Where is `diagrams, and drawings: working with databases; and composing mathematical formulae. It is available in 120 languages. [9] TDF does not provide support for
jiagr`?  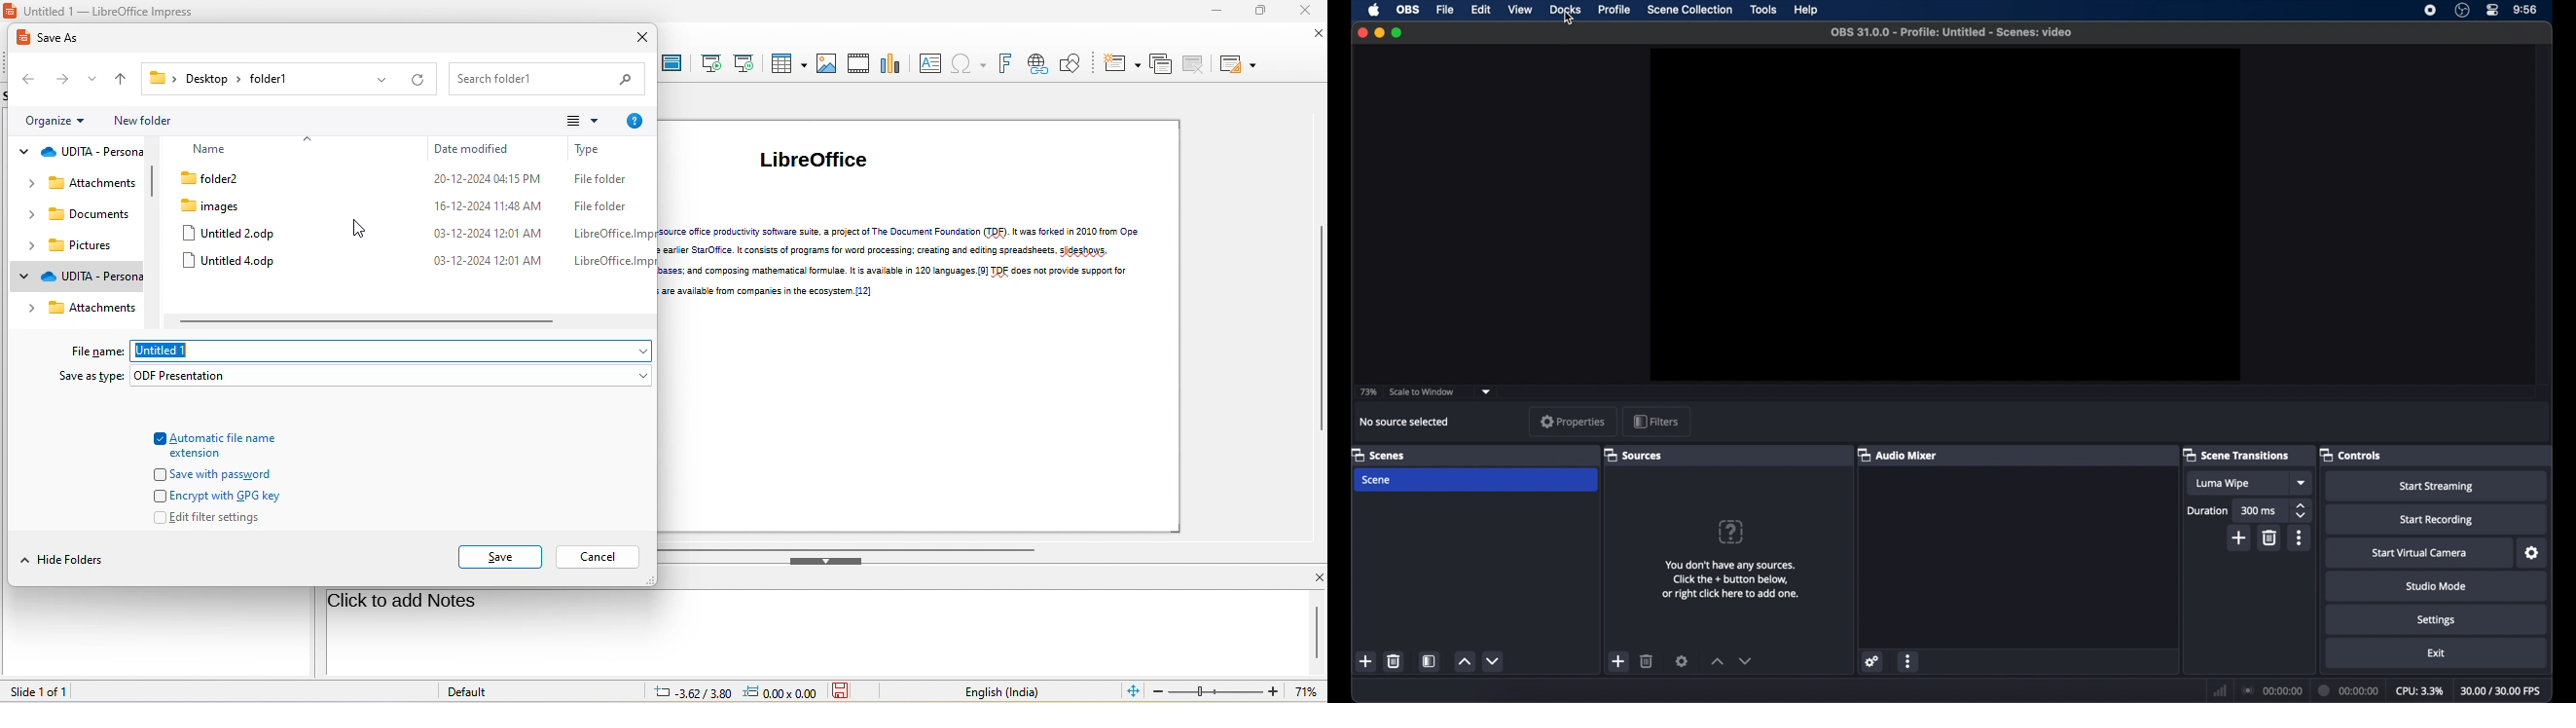
diagrams, and drawings: working with databases; and composing mathematical formulae. It is available in 120 languages. [9] TDF does not provide support for
jiagr is located at coordinates (899, 272).